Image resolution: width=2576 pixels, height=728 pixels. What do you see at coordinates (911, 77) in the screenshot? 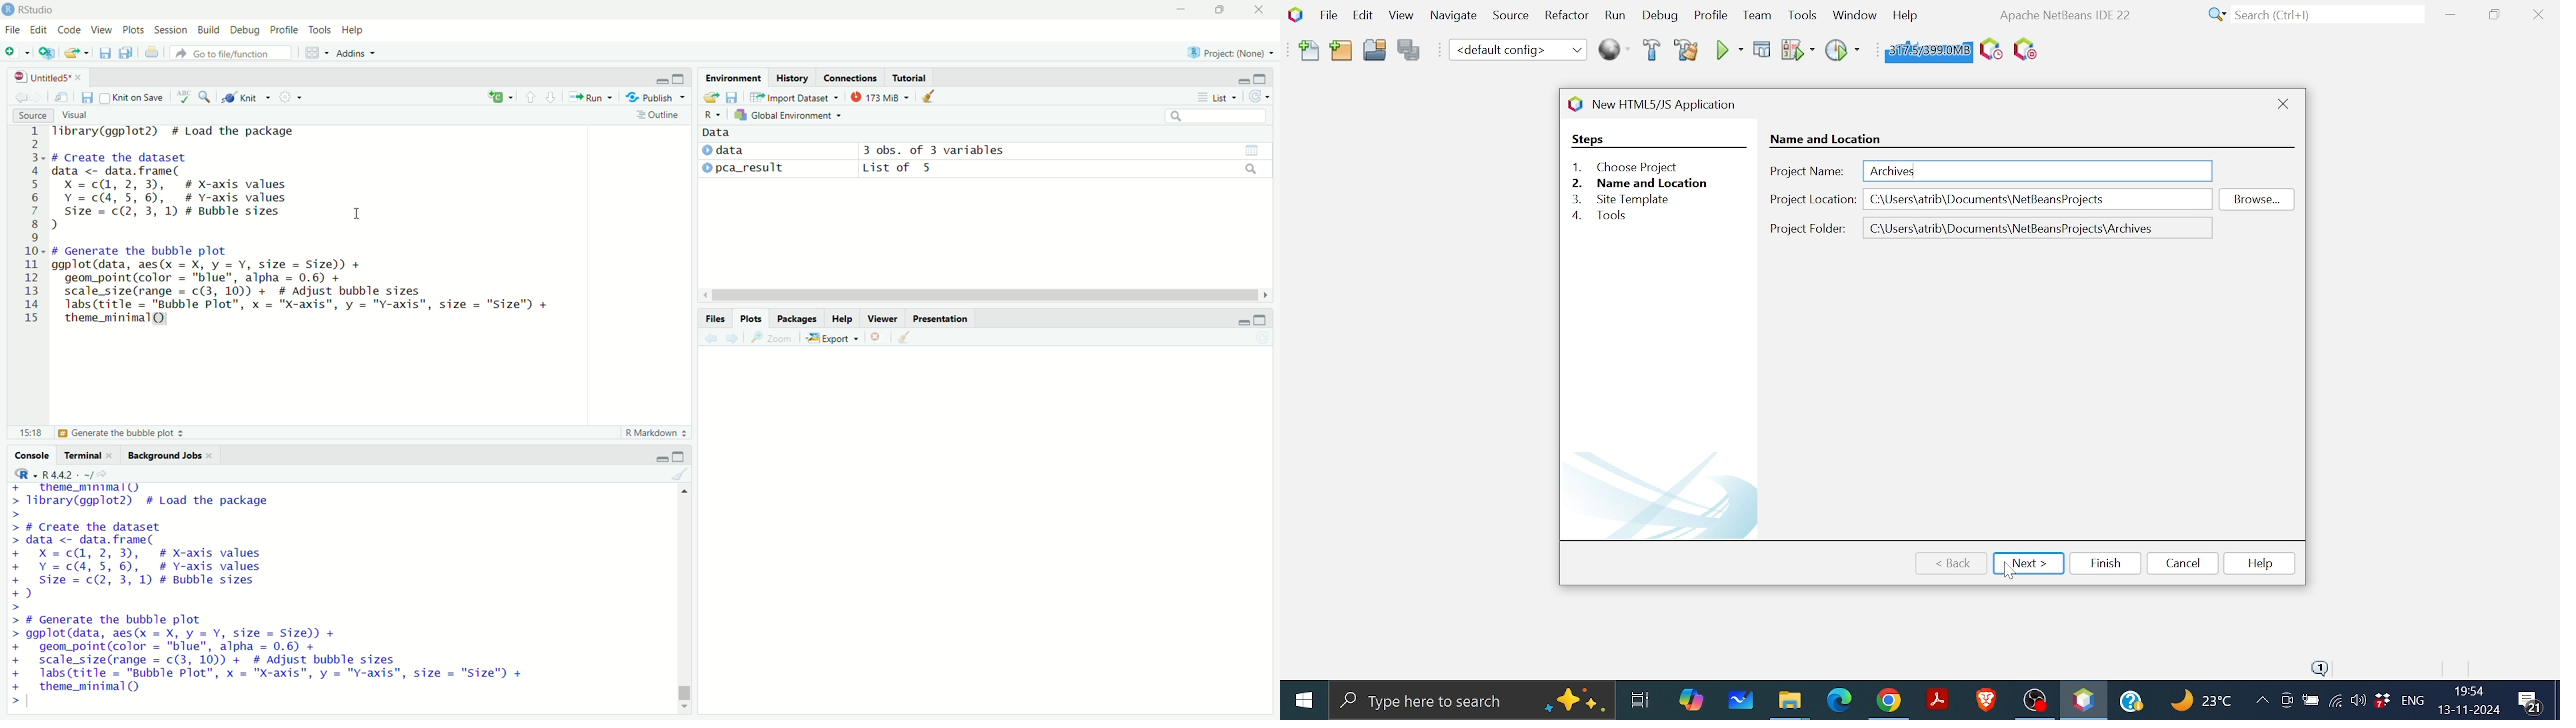
I see `tutorial` at bounding box center [911, 77].